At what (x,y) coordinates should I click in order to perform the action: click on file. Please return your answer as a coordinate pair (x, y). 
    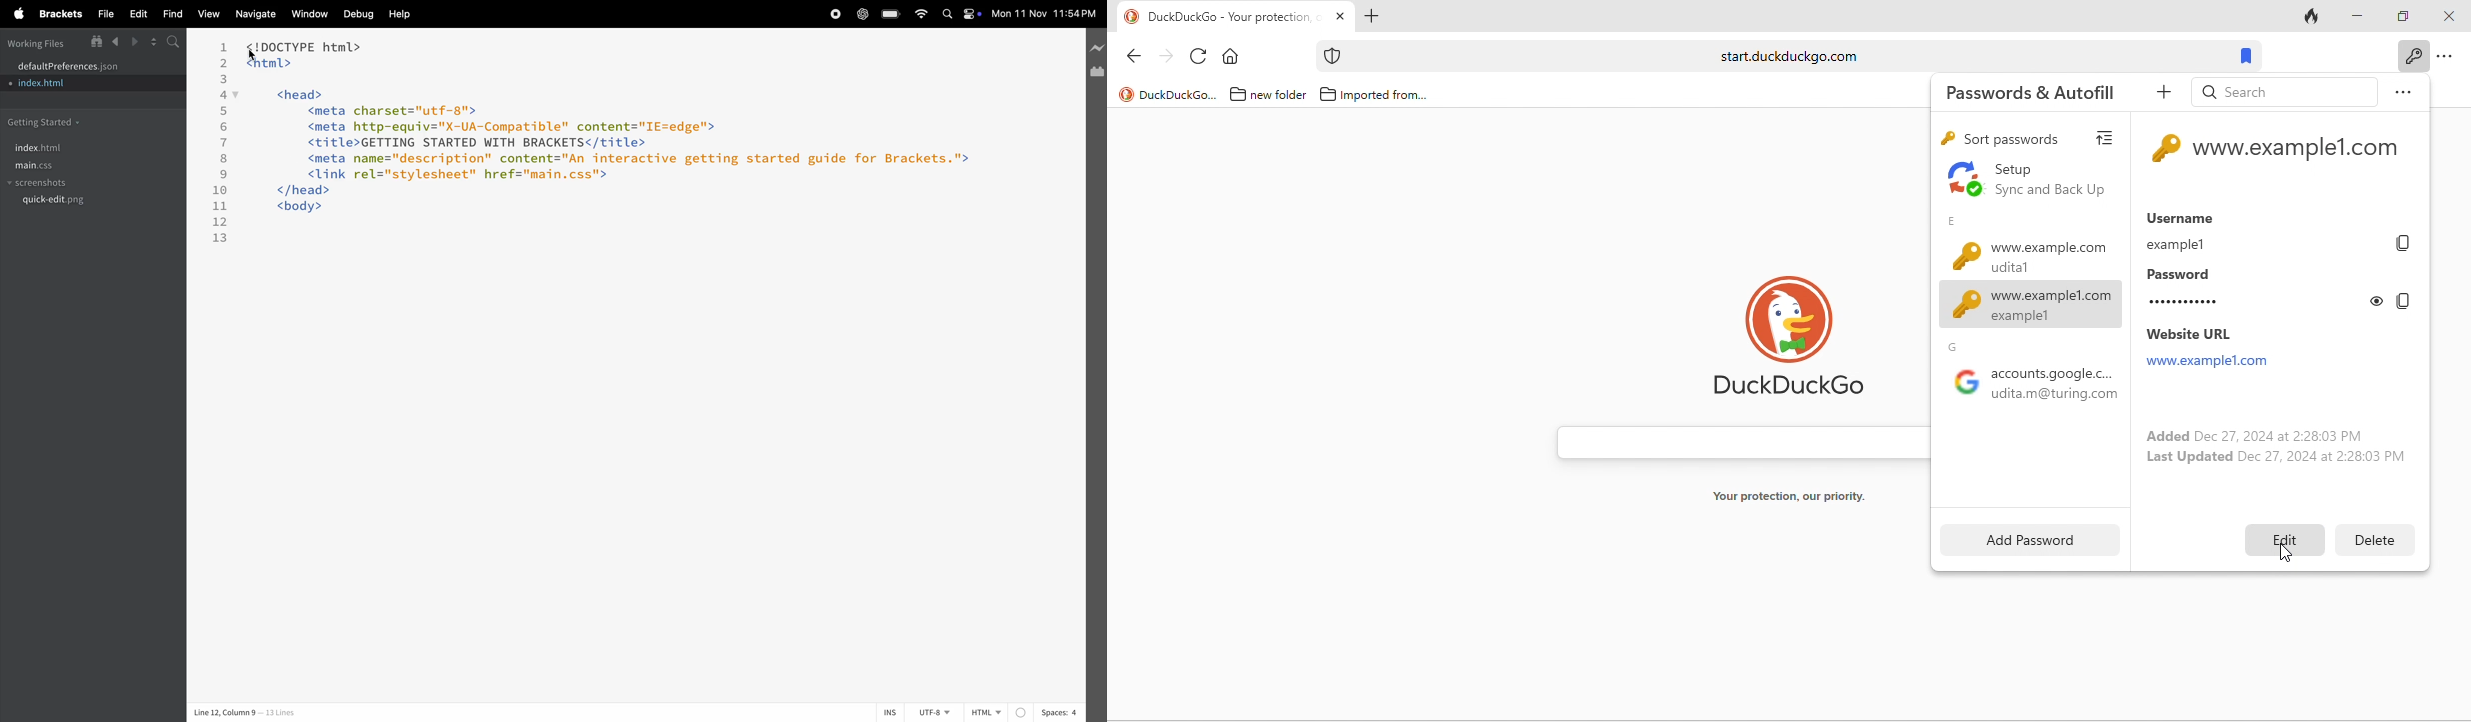
    Looking at the image, I should click on (103, 14).